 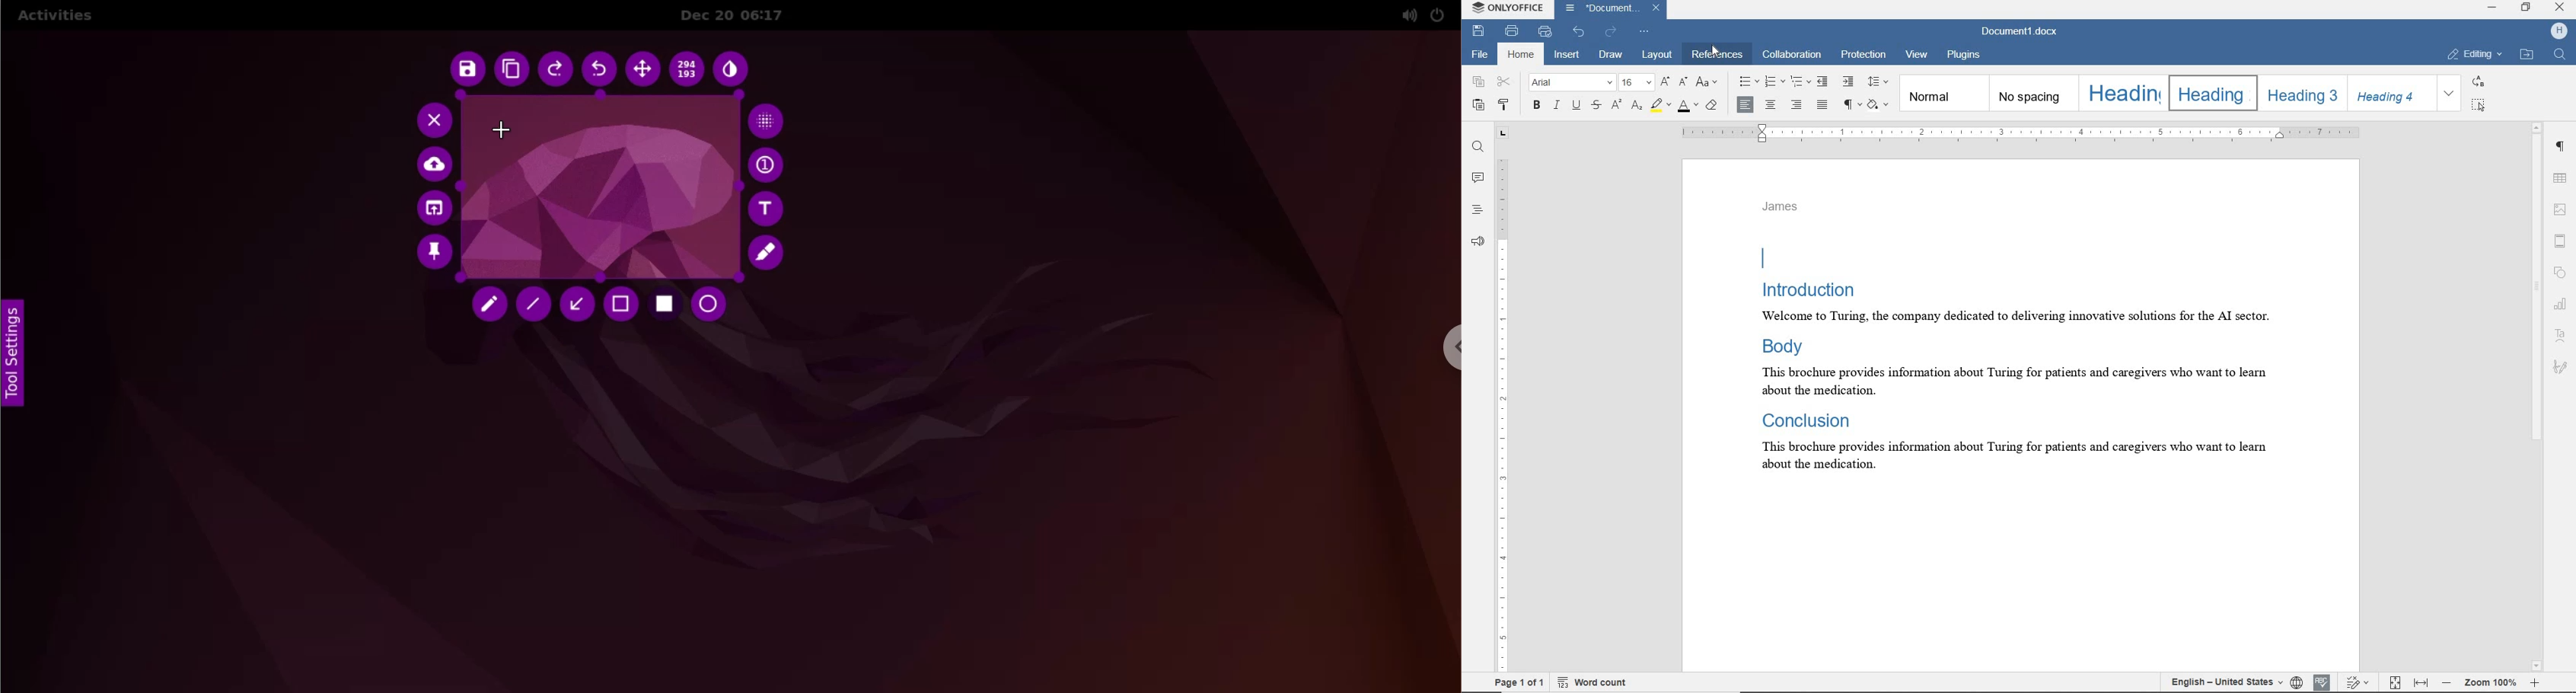 What do you see at coordinates (1963, 54) in the screenshot?
I see `plugins` at bounding box center [1963, 54].